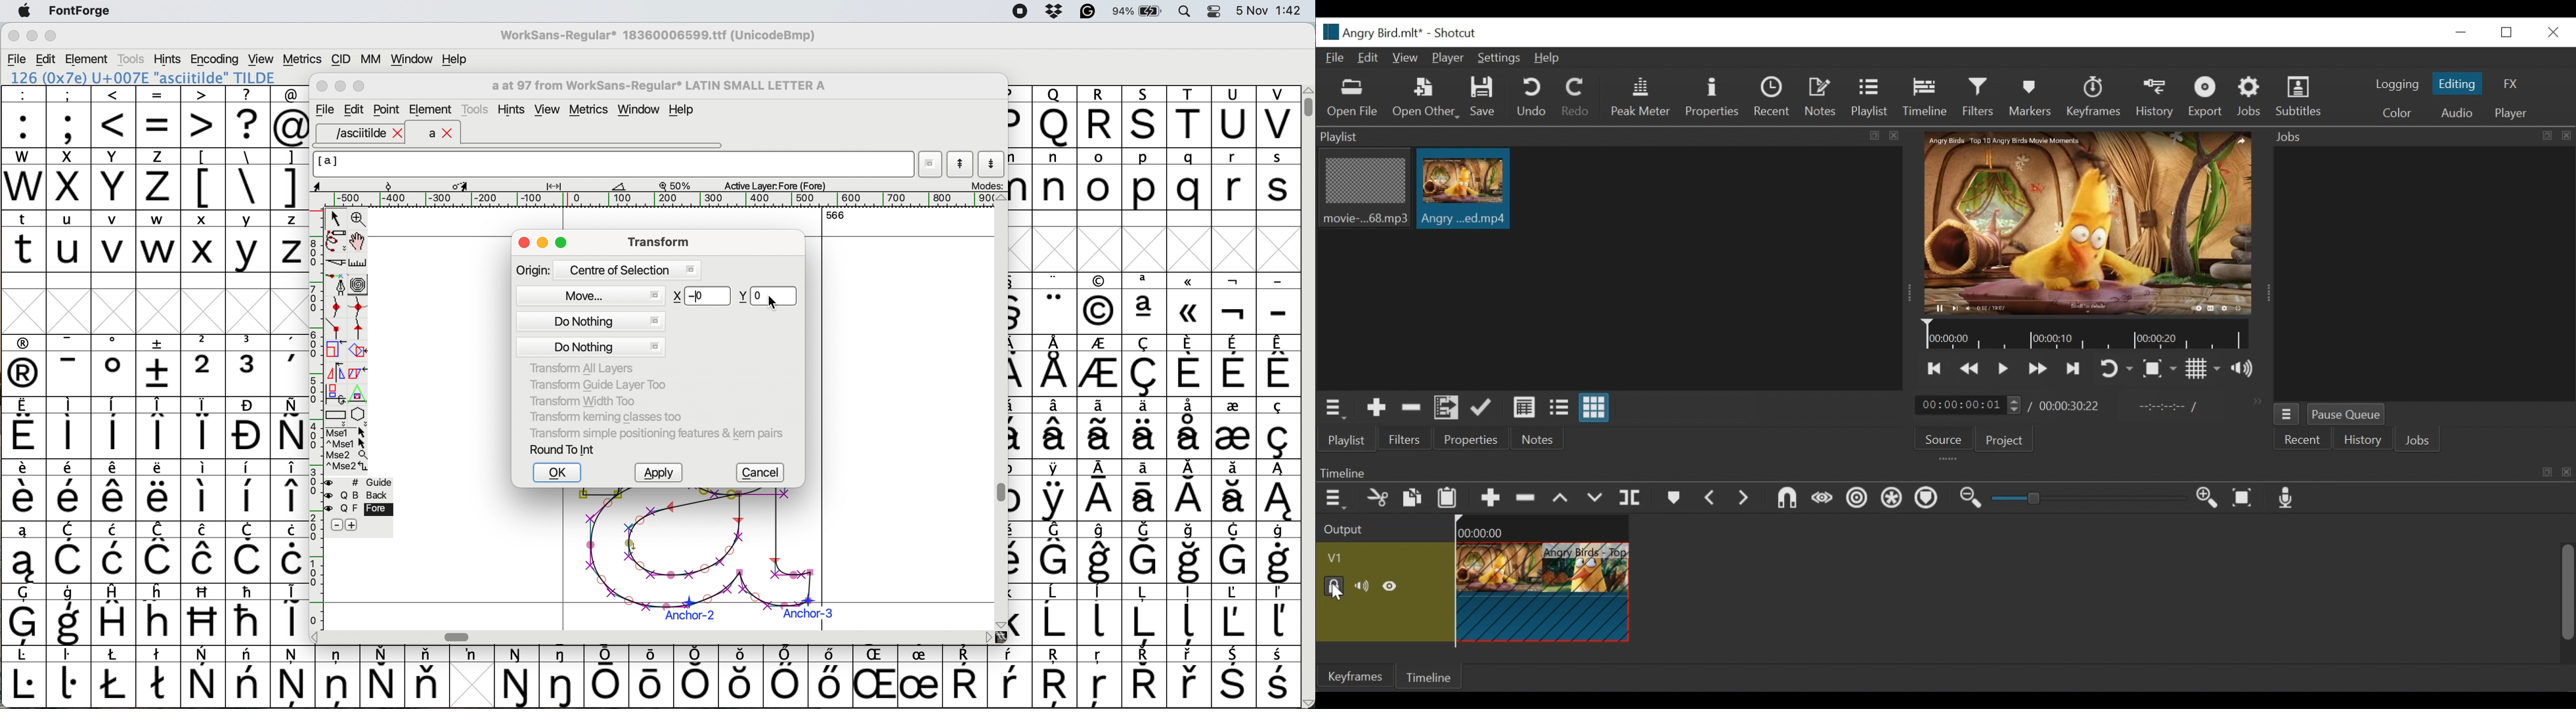  Describe the element at coordinates (1526, 498) in the screenshot. I see `Ripple Delete` at that location.